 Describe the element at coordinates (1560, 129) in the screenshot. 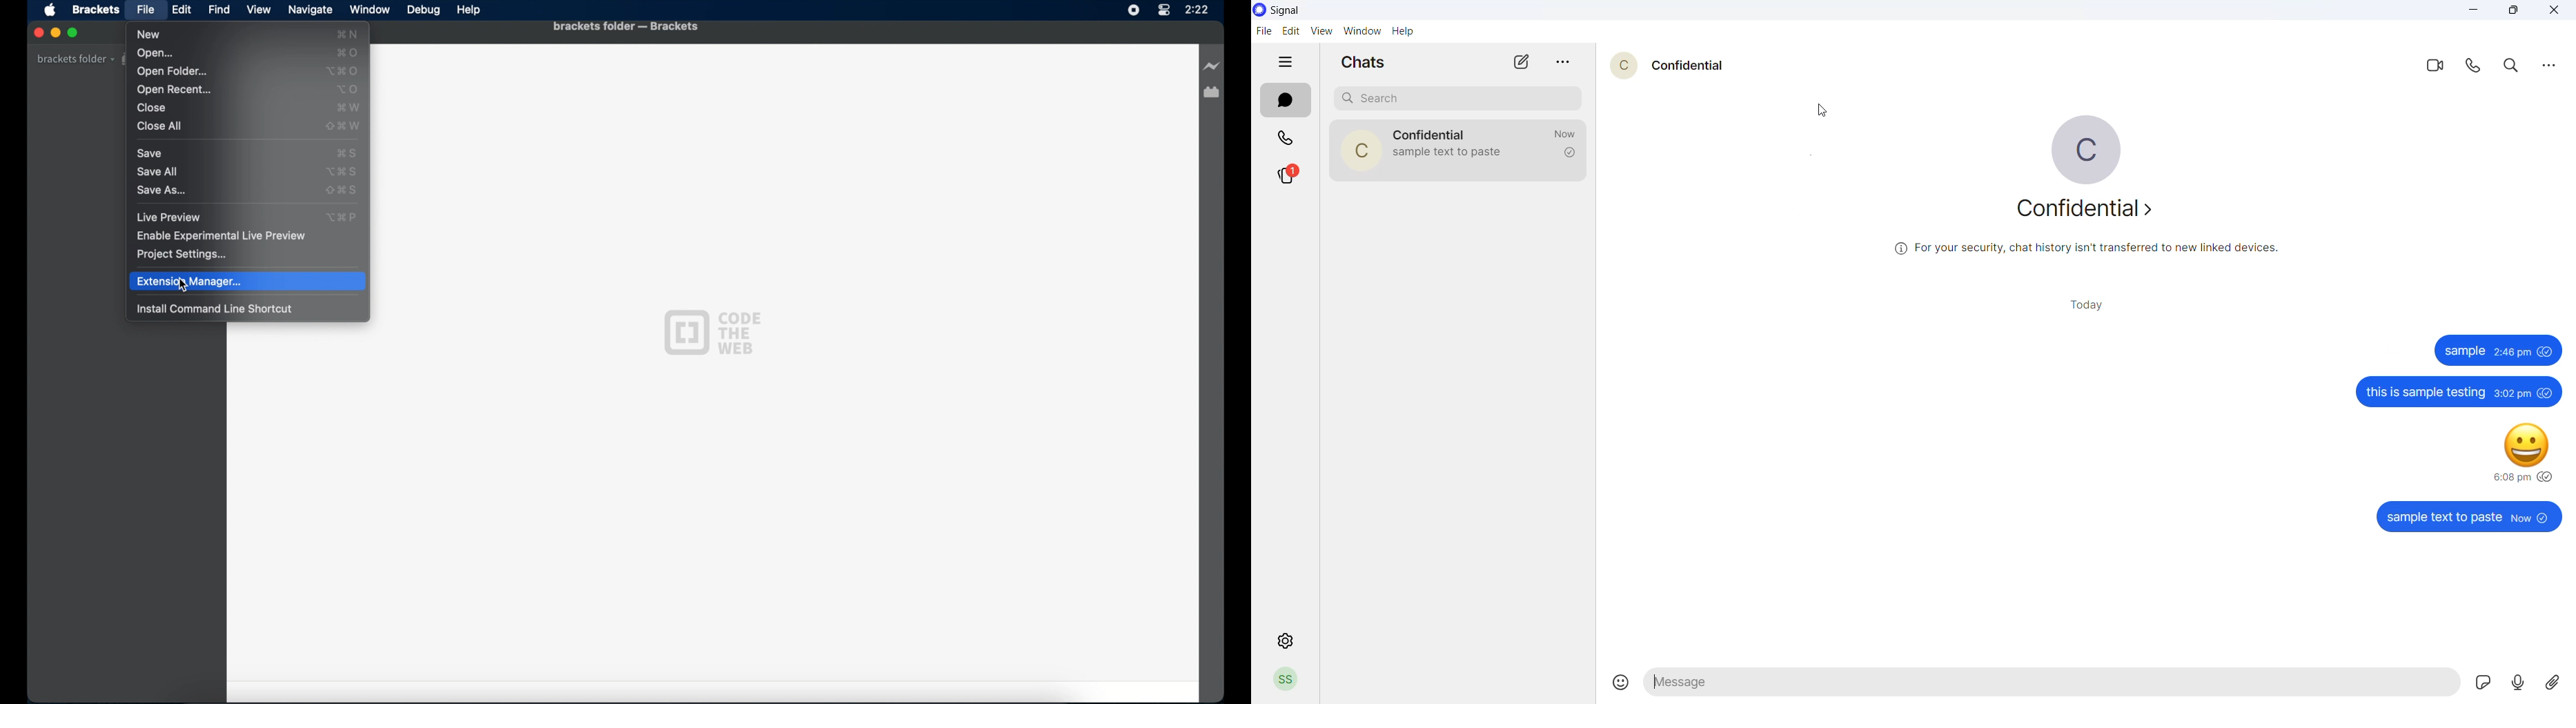

I see `last message time` at that location.